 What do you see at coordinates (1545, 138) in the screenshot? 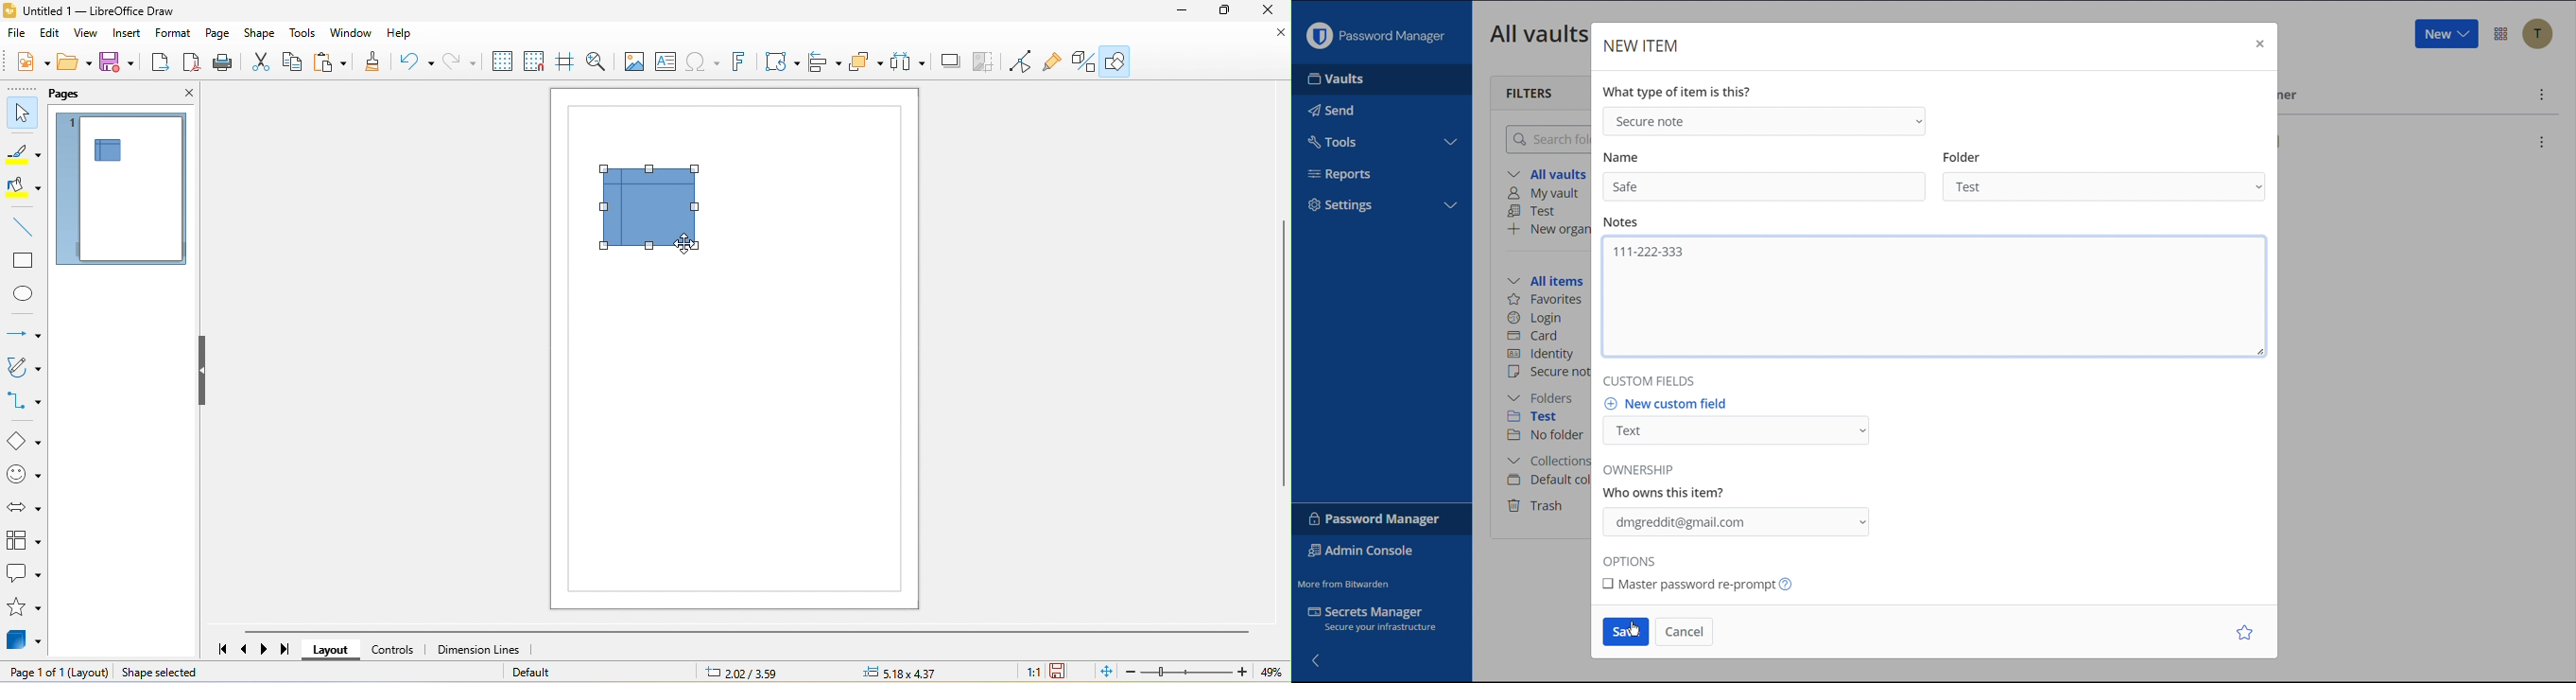
I see `Search Folder` at bounding box center [1545, 138].